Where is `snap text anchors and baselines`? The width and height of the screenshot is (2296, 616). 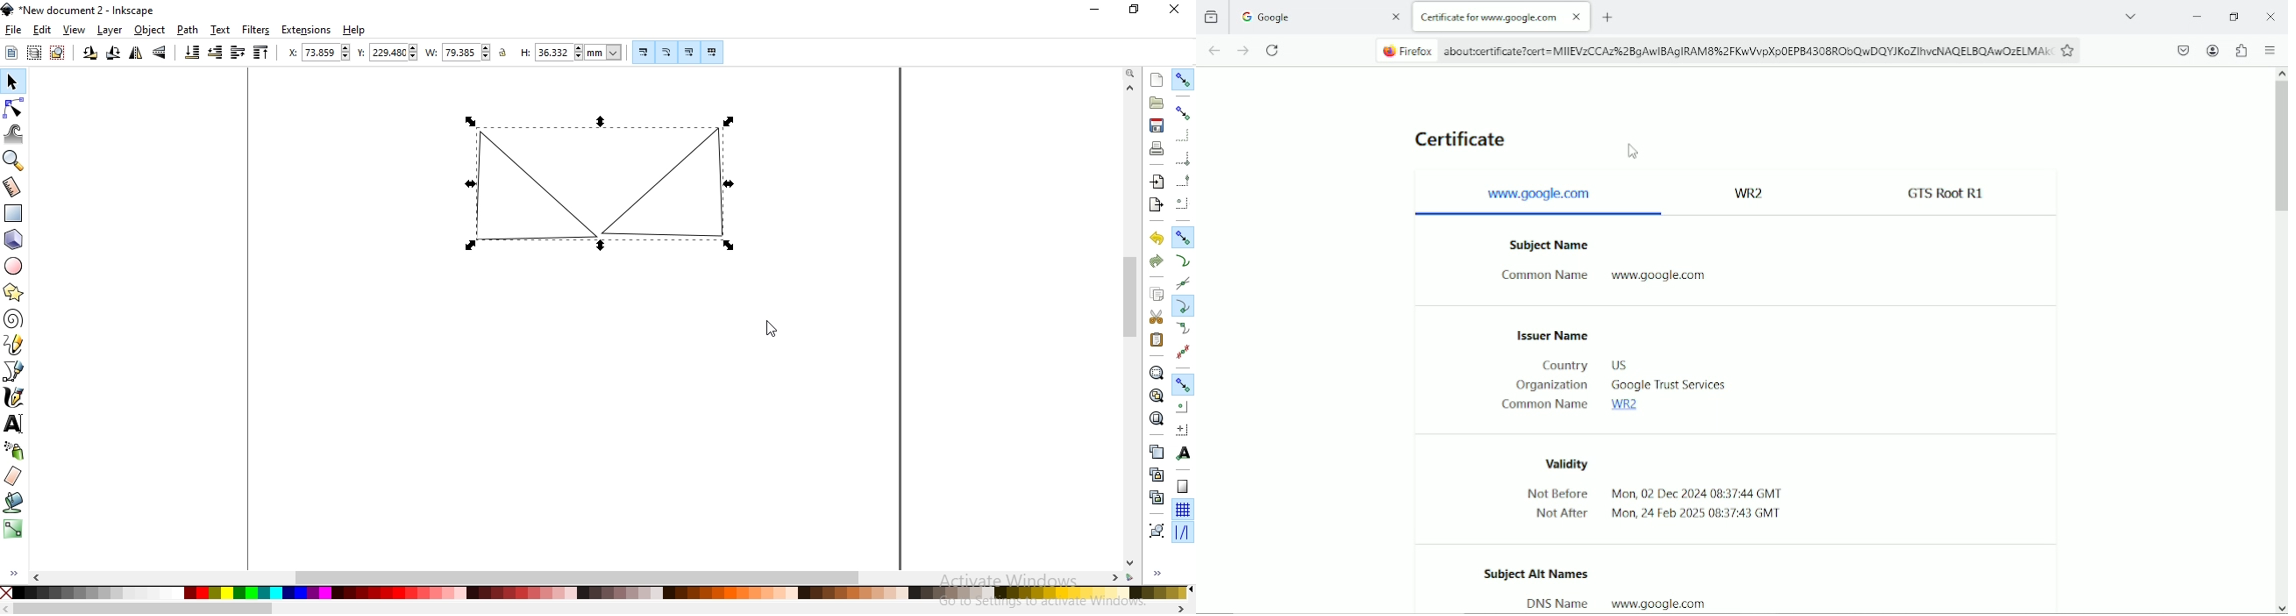 snap text anchors and baselines is located at coordinates (1184, 452).